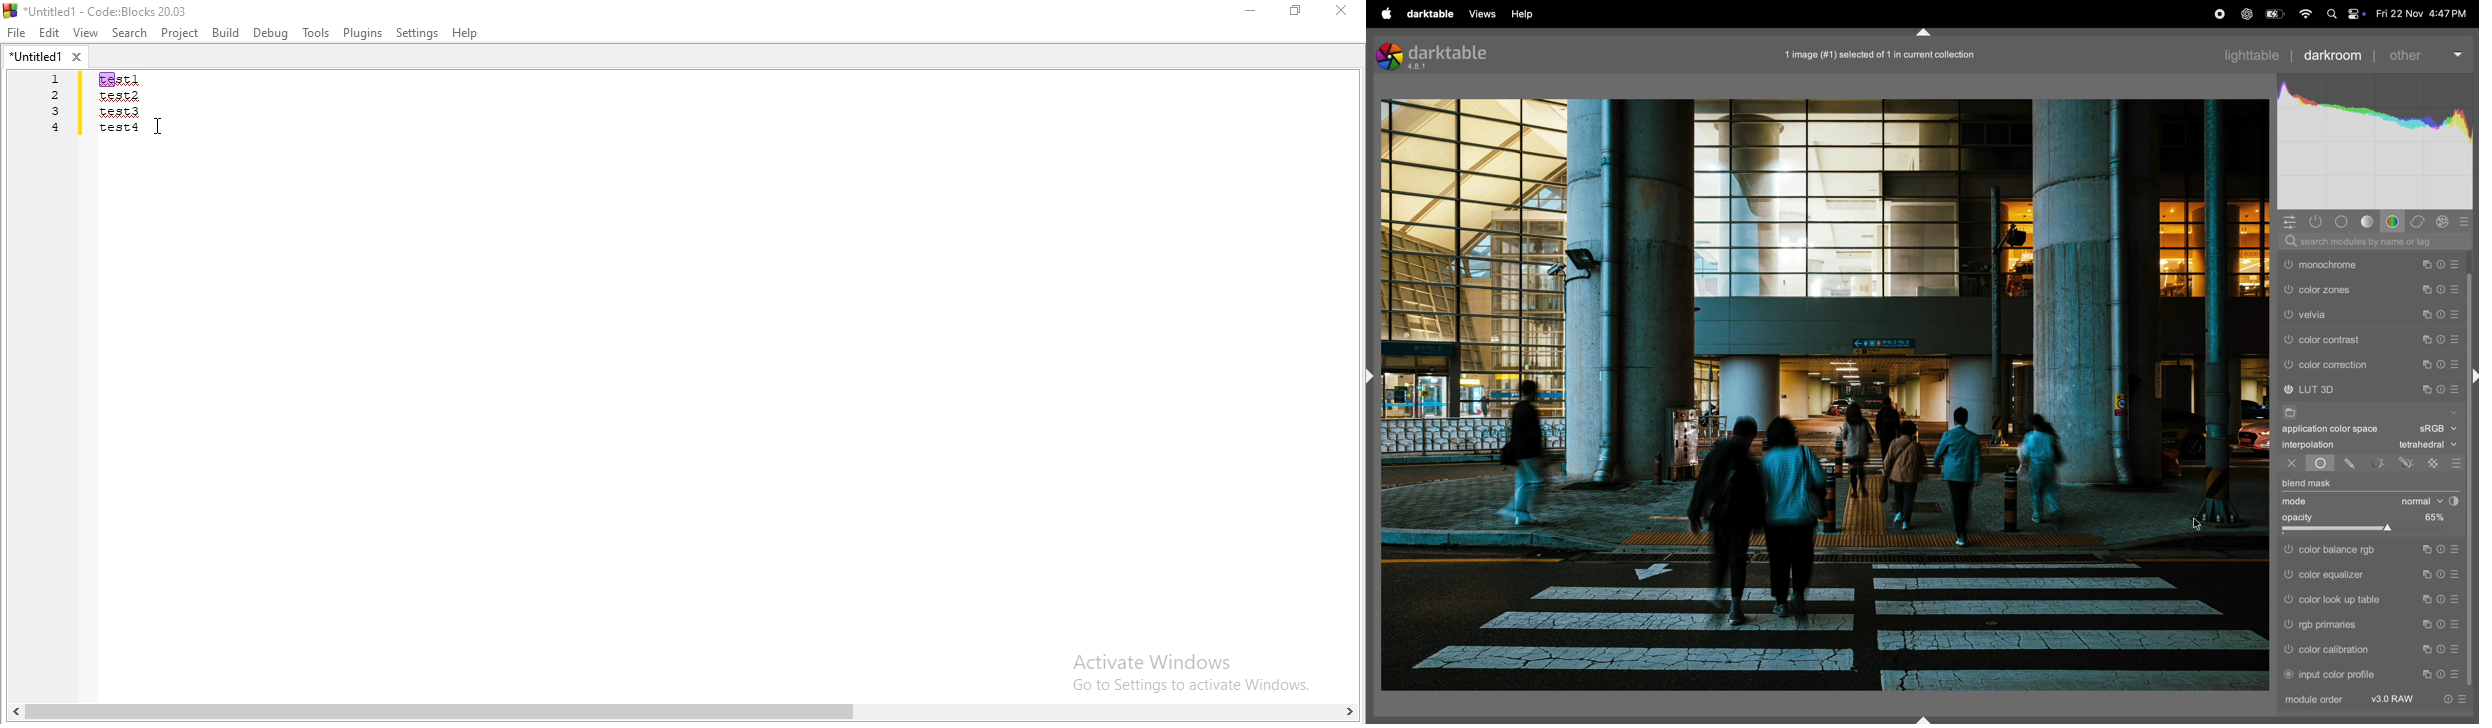  What do you see at coordinates (98, 9) in the screenshot?
I see `logo` at bounding box center [98, 9].